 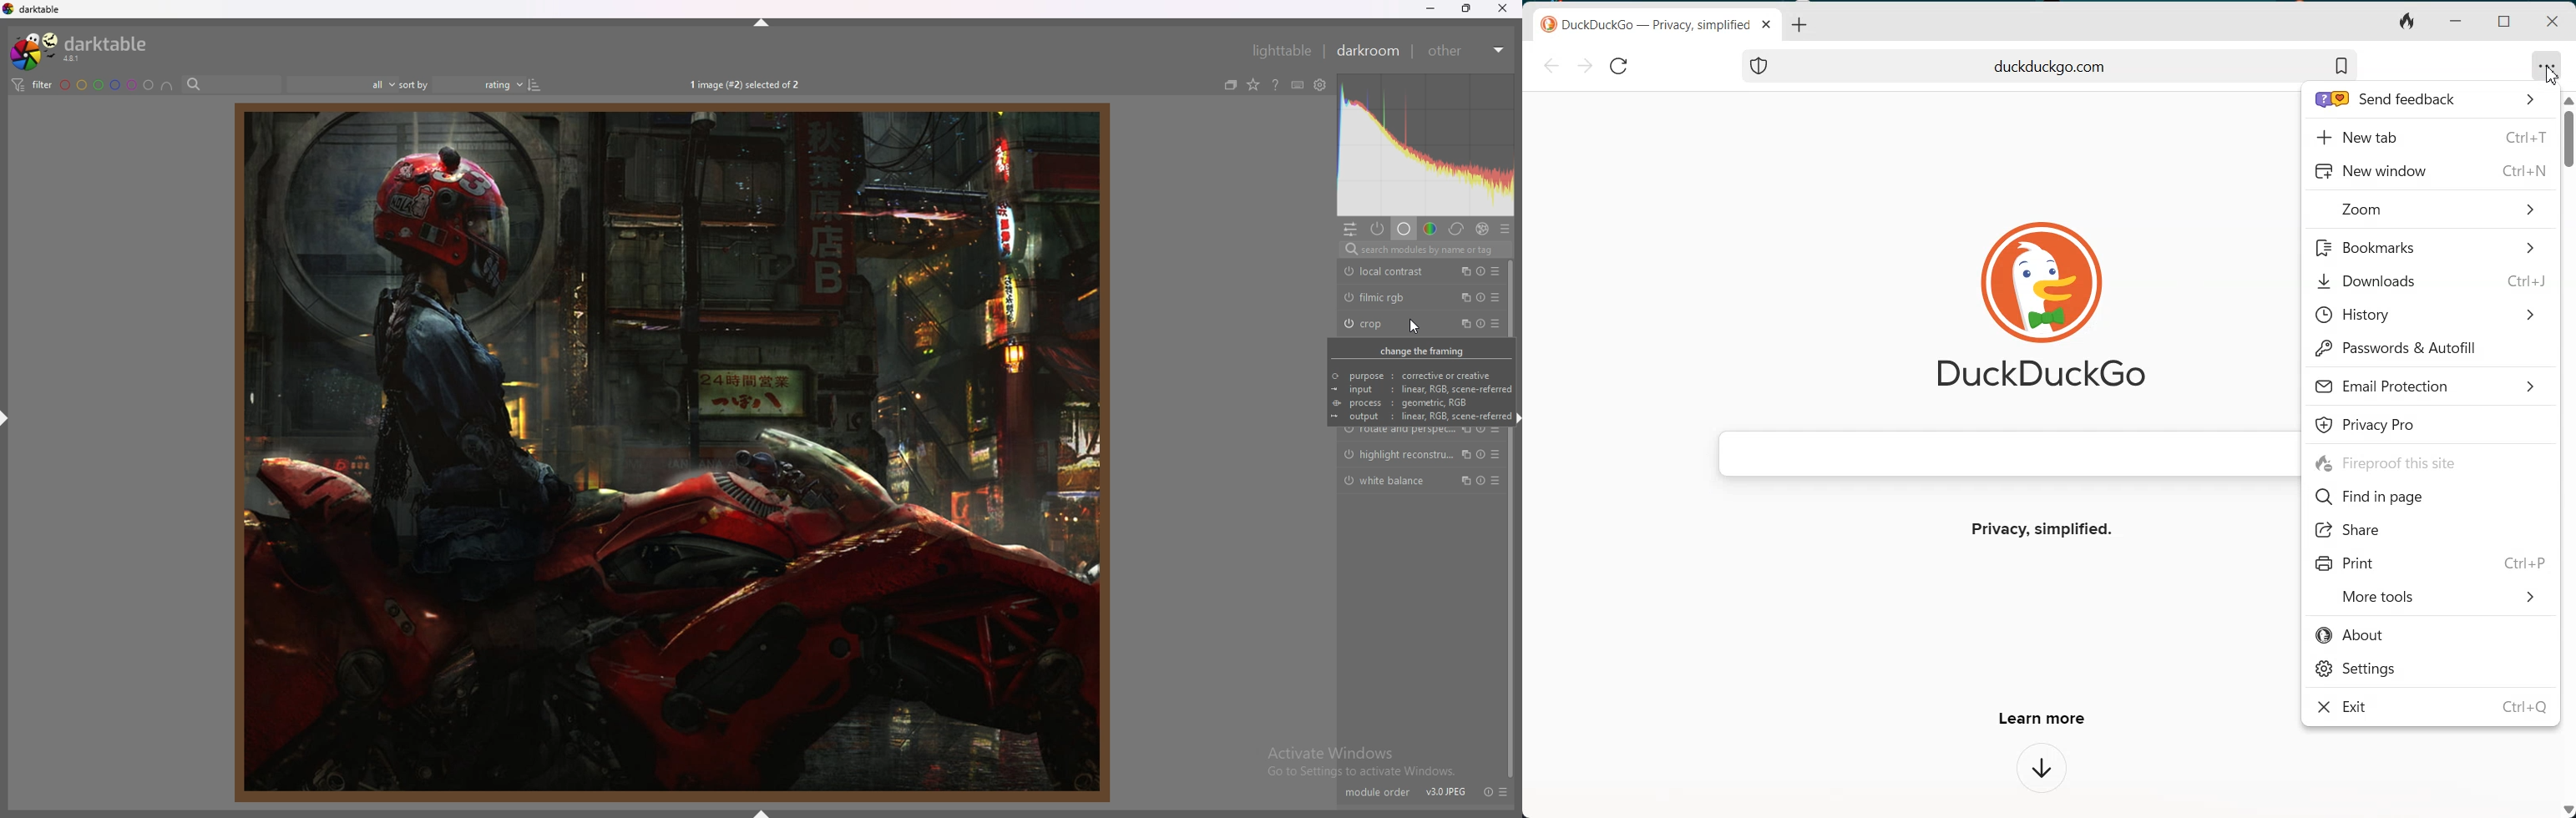 I want to click on color, so click(x=1430, y=229).